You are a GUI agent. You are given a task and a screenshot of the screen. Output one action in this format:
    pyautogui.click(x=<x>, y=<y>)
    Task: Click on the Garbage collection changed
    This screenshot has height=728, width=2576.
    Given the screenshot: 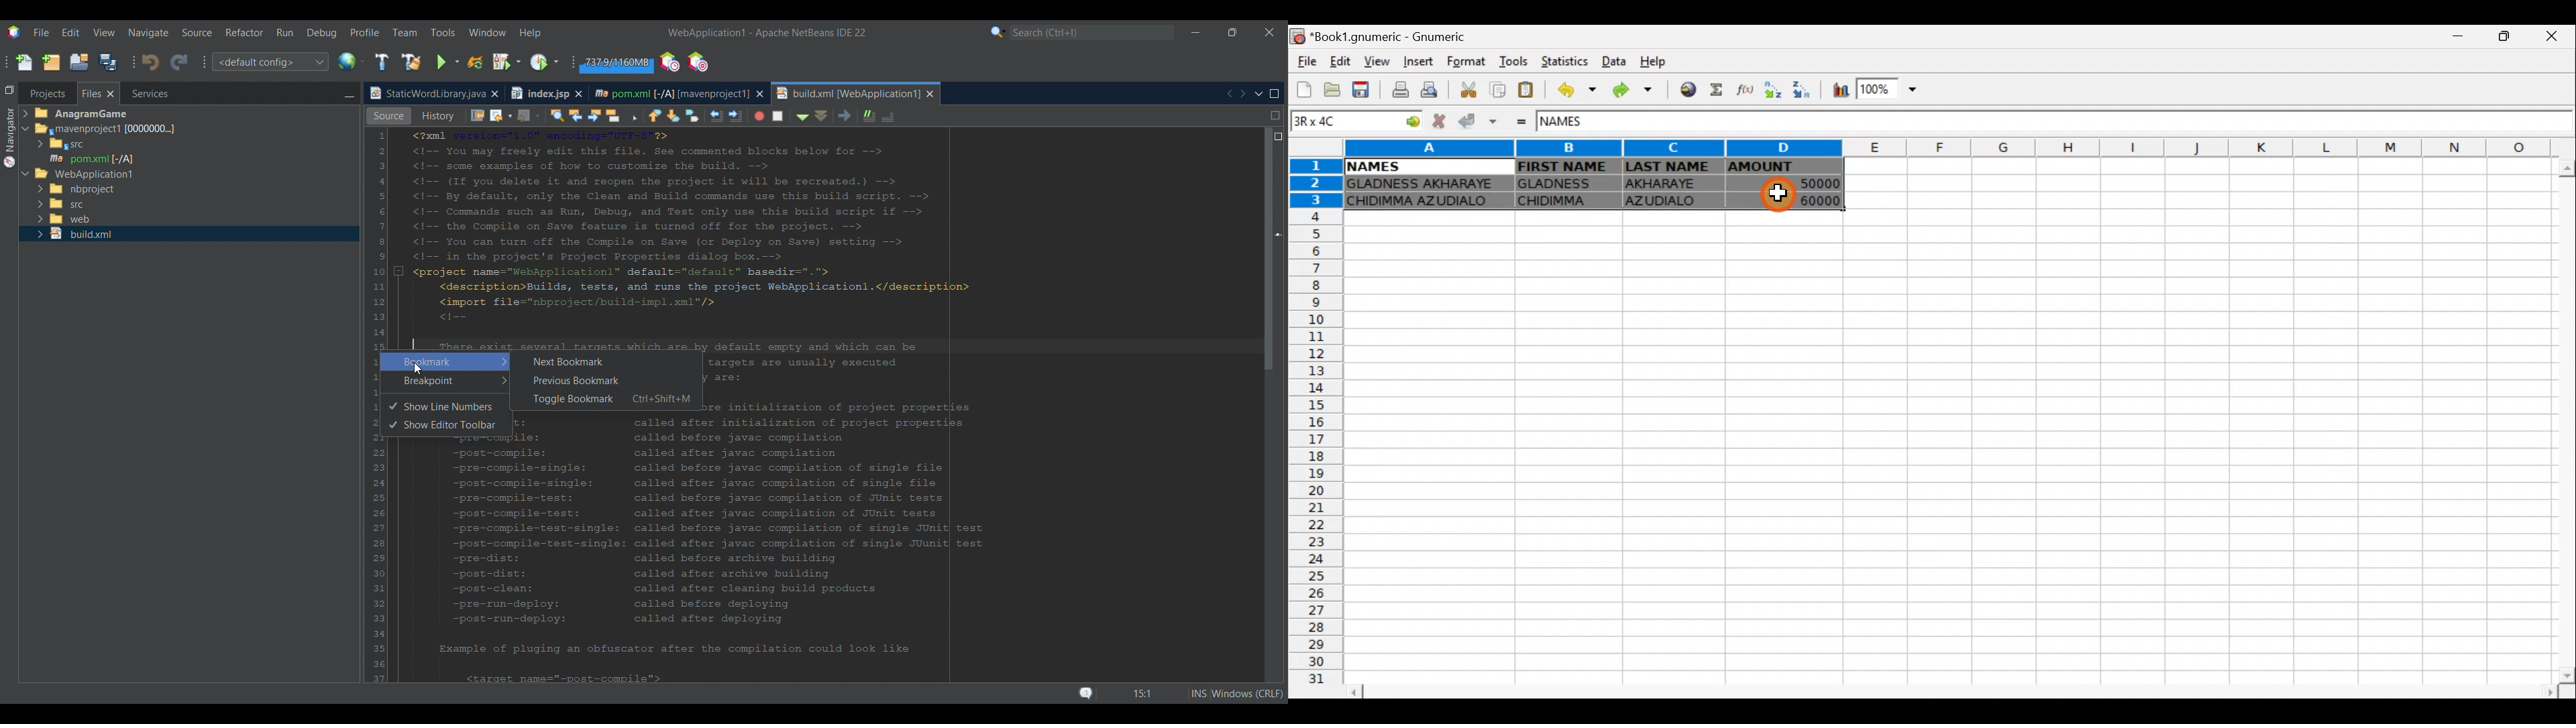 What is the action you would take?
    pyautogui.click(x=617, y=63)
    